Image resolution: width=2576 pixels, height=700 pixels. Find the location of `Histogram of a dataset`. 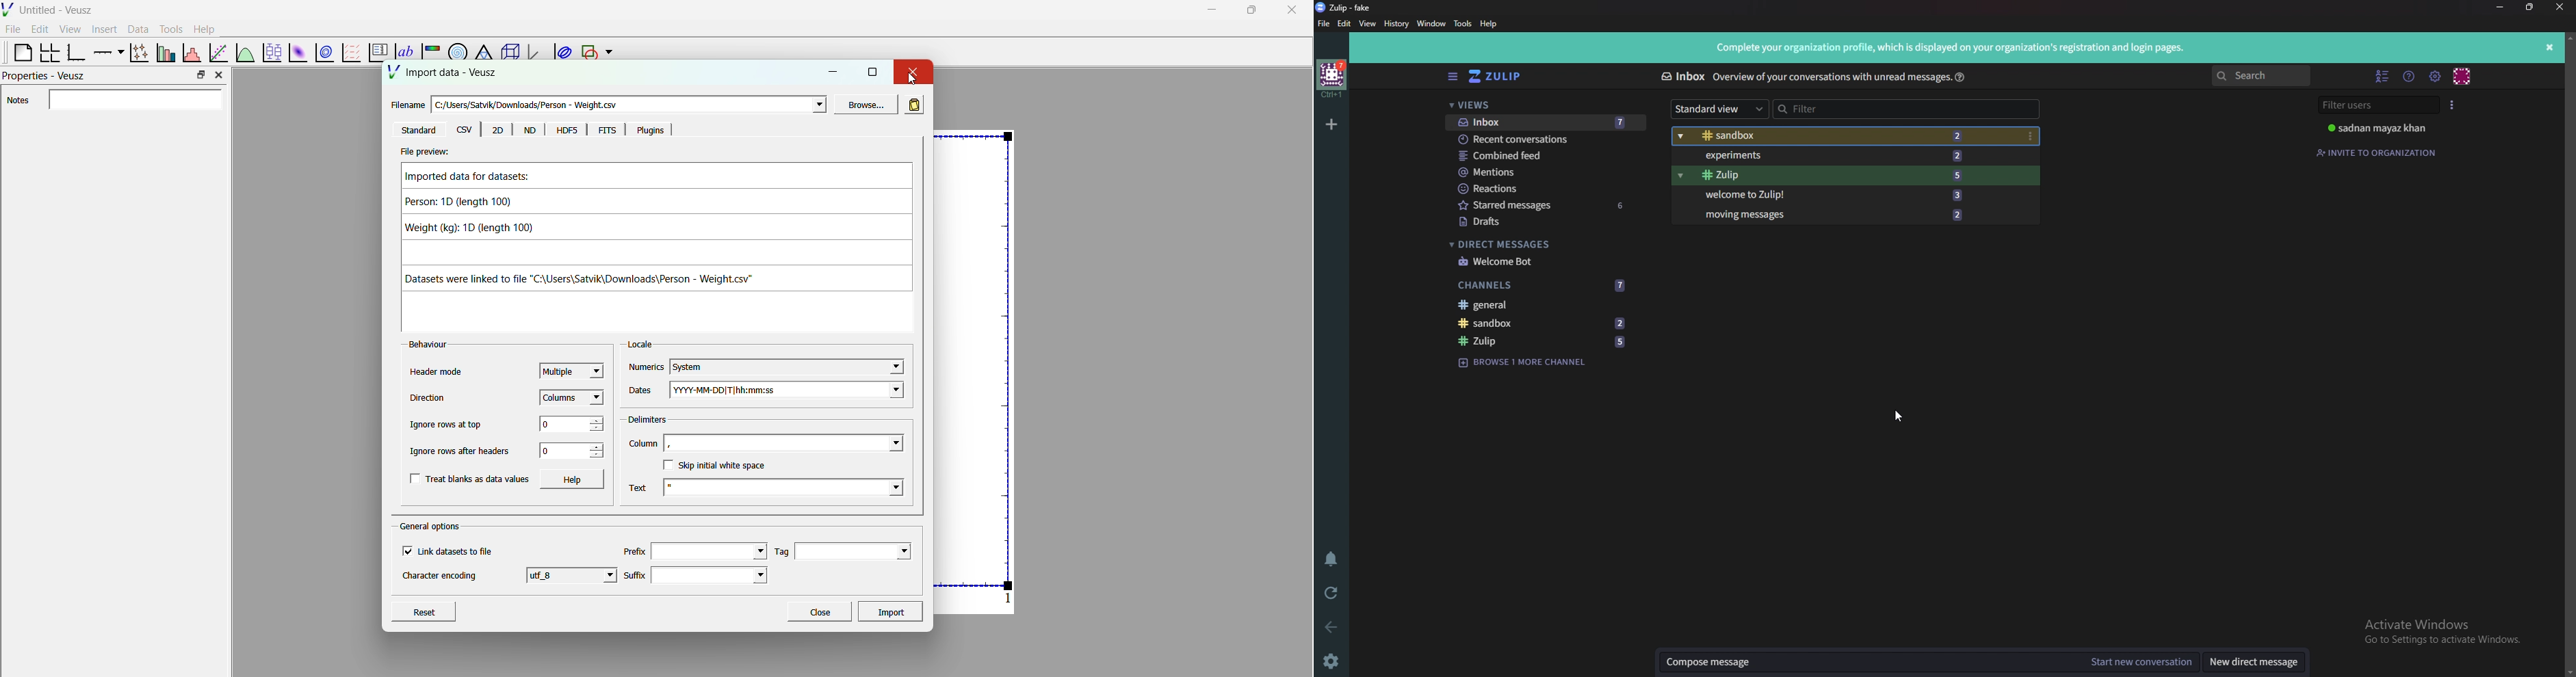

Histogram of a dataset is located at coordinates (191, 51).